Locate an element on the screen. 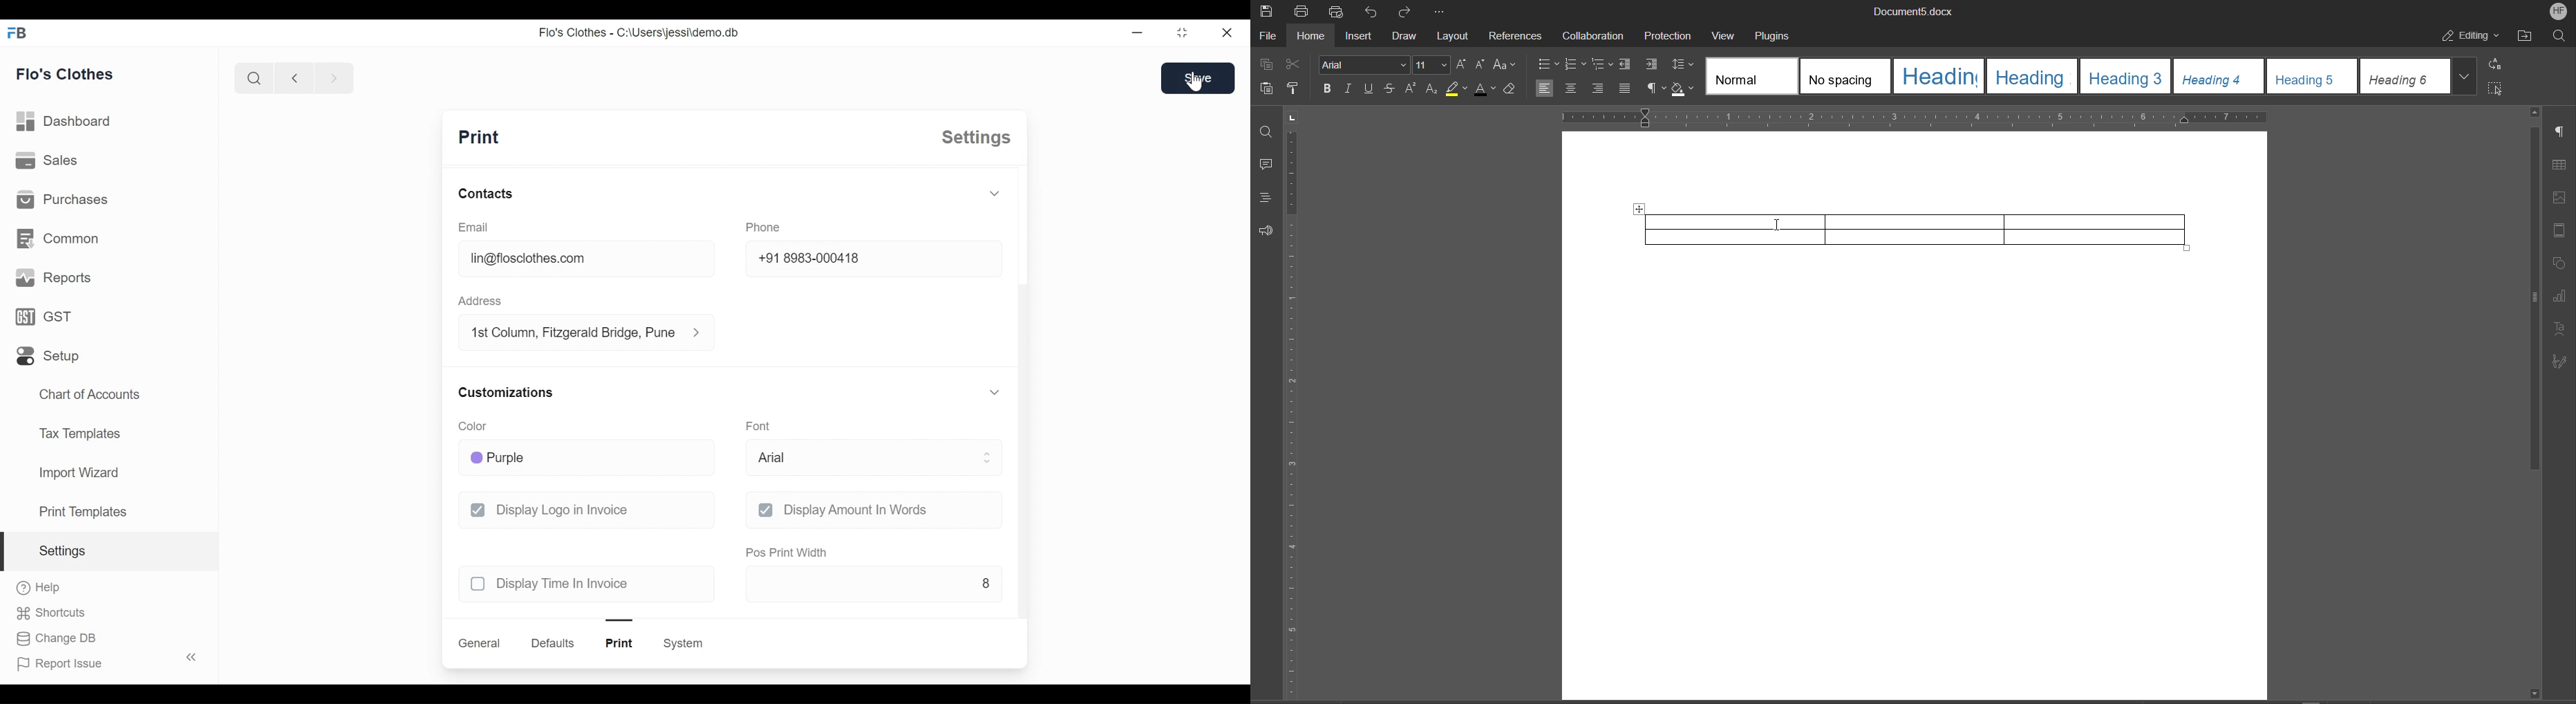 This screenshot has height=728, width=2576. font is located at coordinates (758, 425).